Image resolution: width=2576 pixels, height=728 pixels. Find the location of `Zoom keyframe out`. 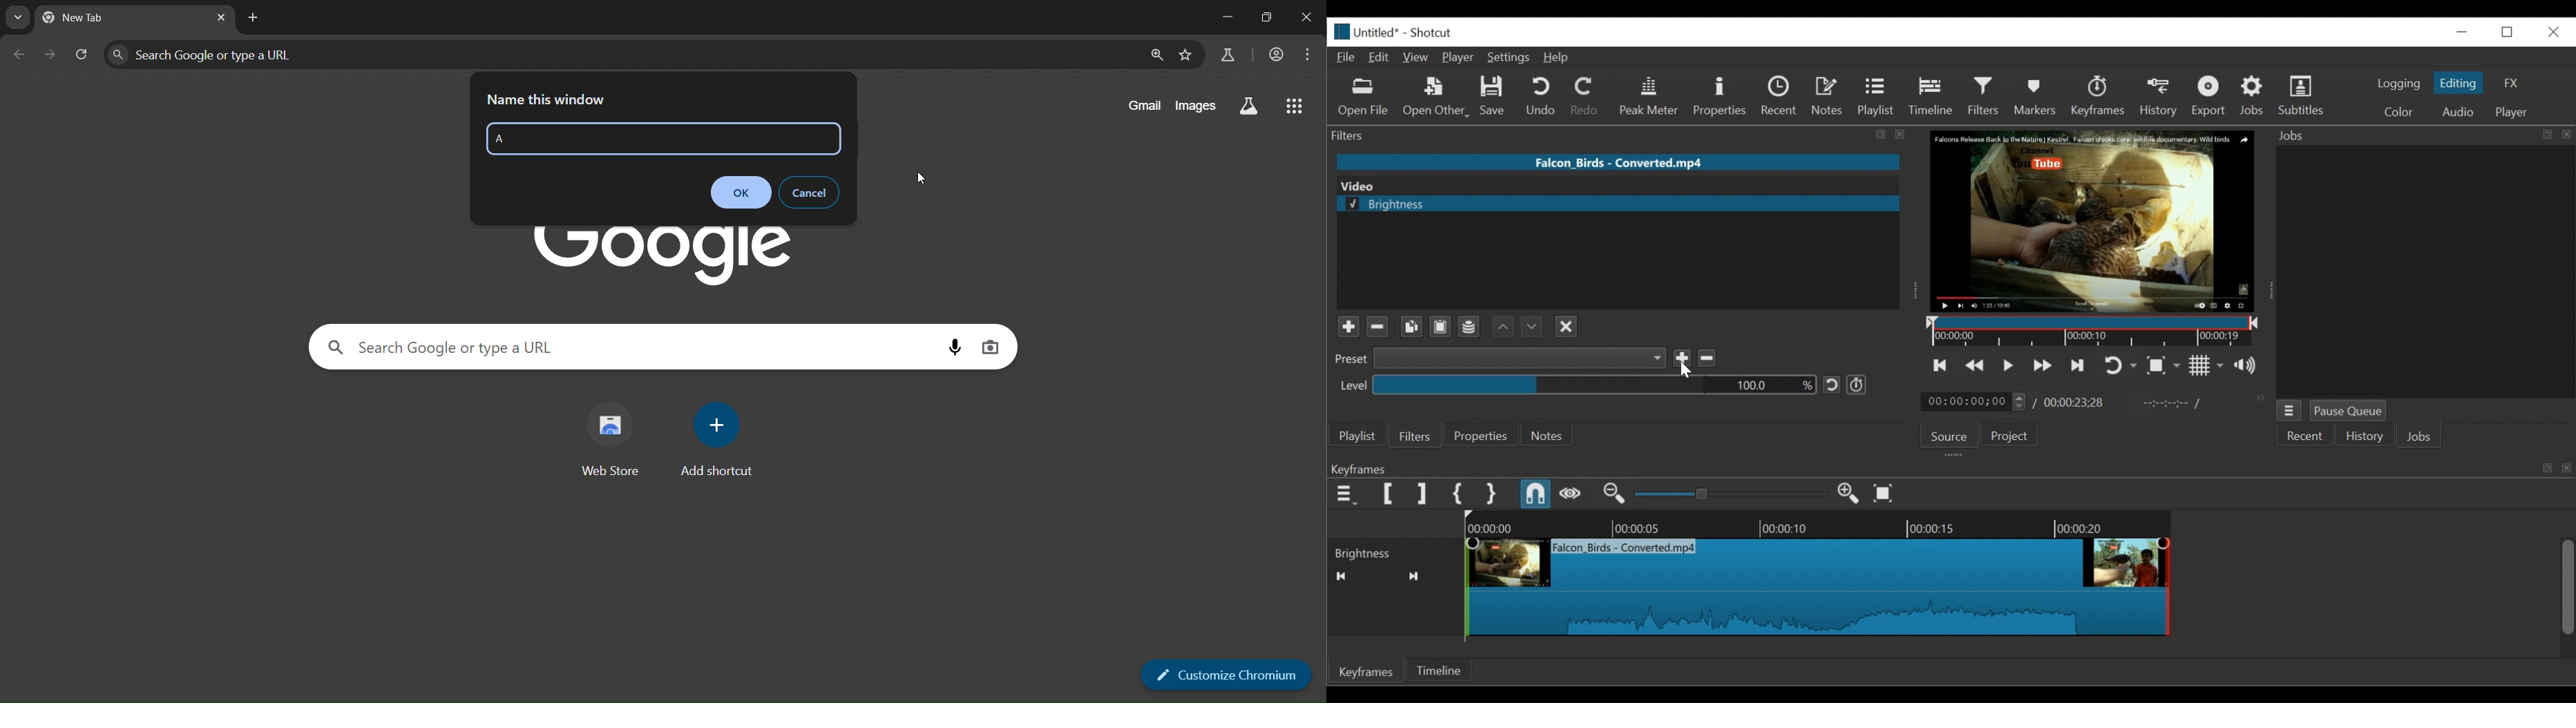

Zoom keyframe out is located at coordinates (1614, 494).